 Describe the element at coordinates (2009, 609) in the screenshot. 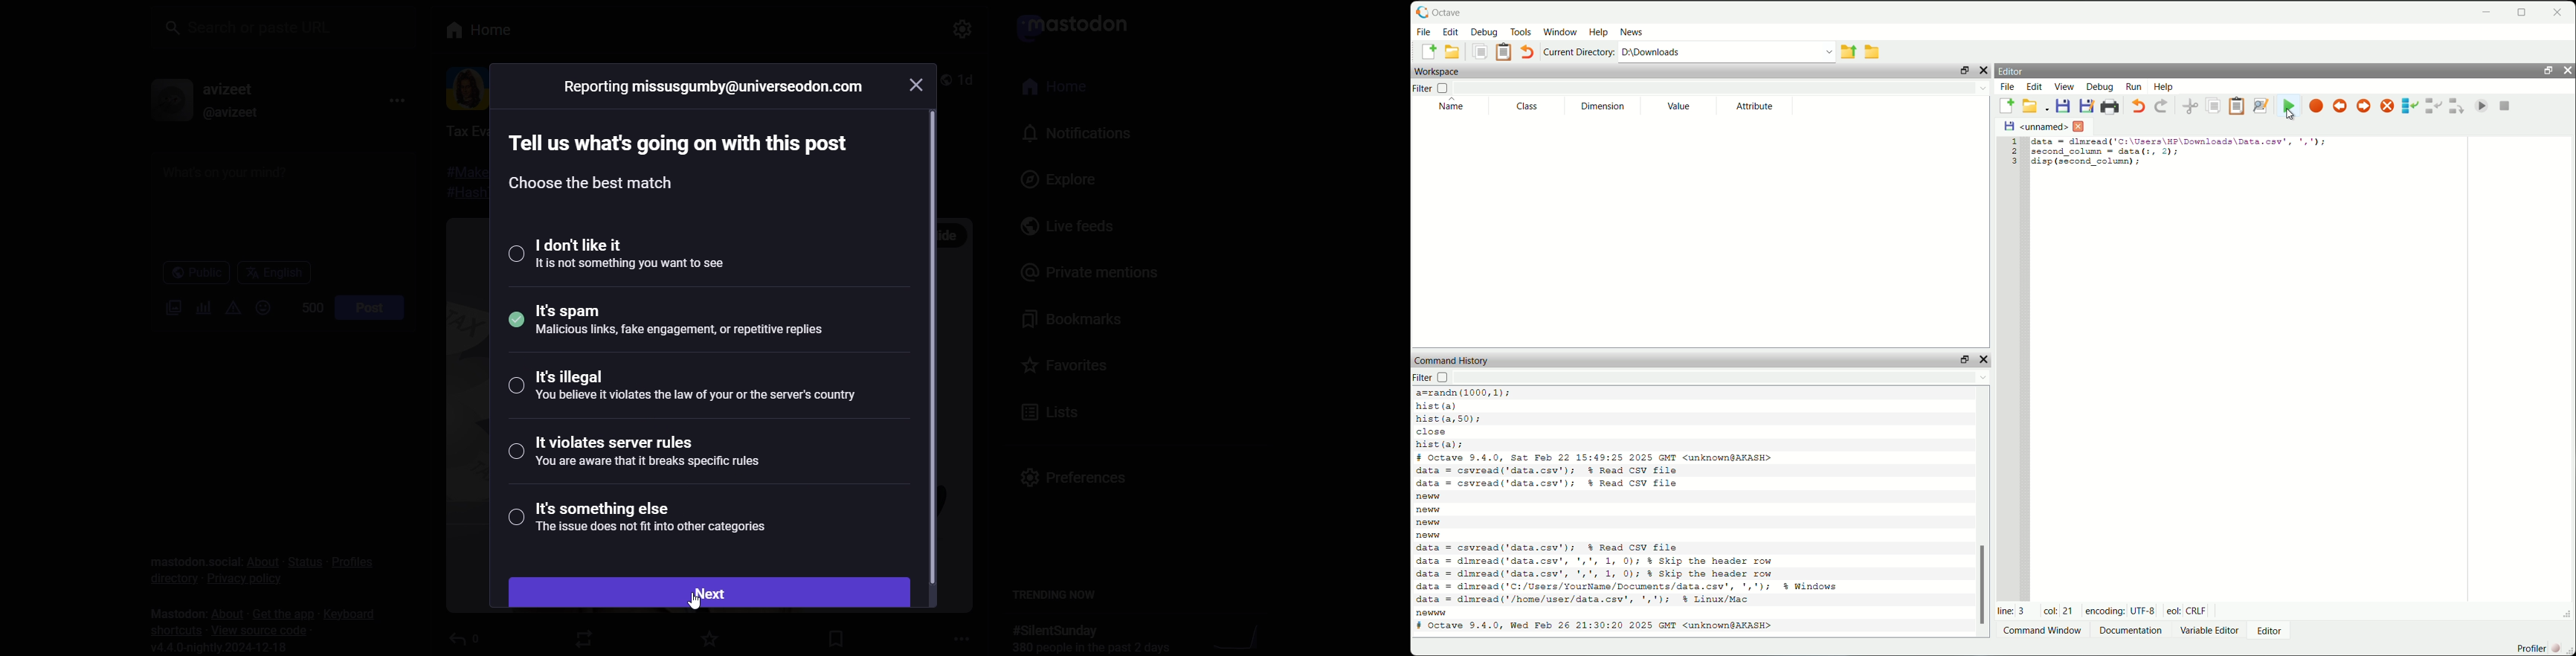

I see `line: 3` at that location.